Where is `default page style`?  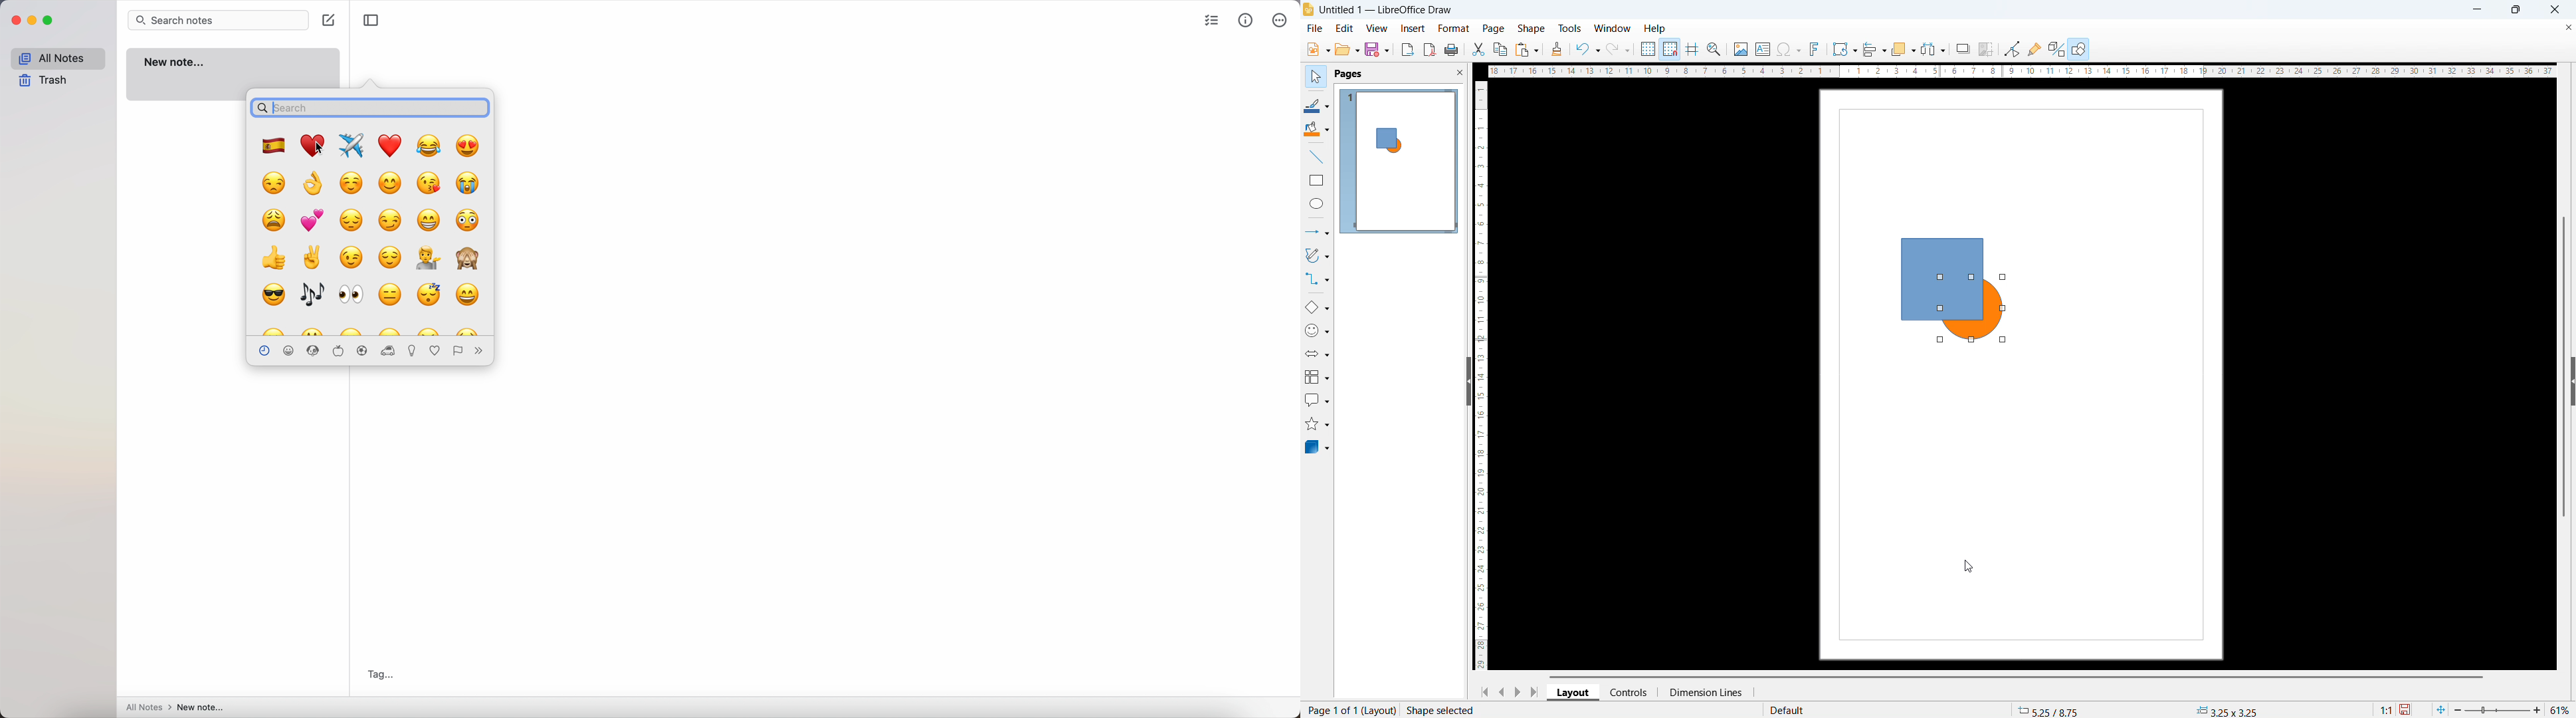 default page style is located at coordinates (1785, 710).